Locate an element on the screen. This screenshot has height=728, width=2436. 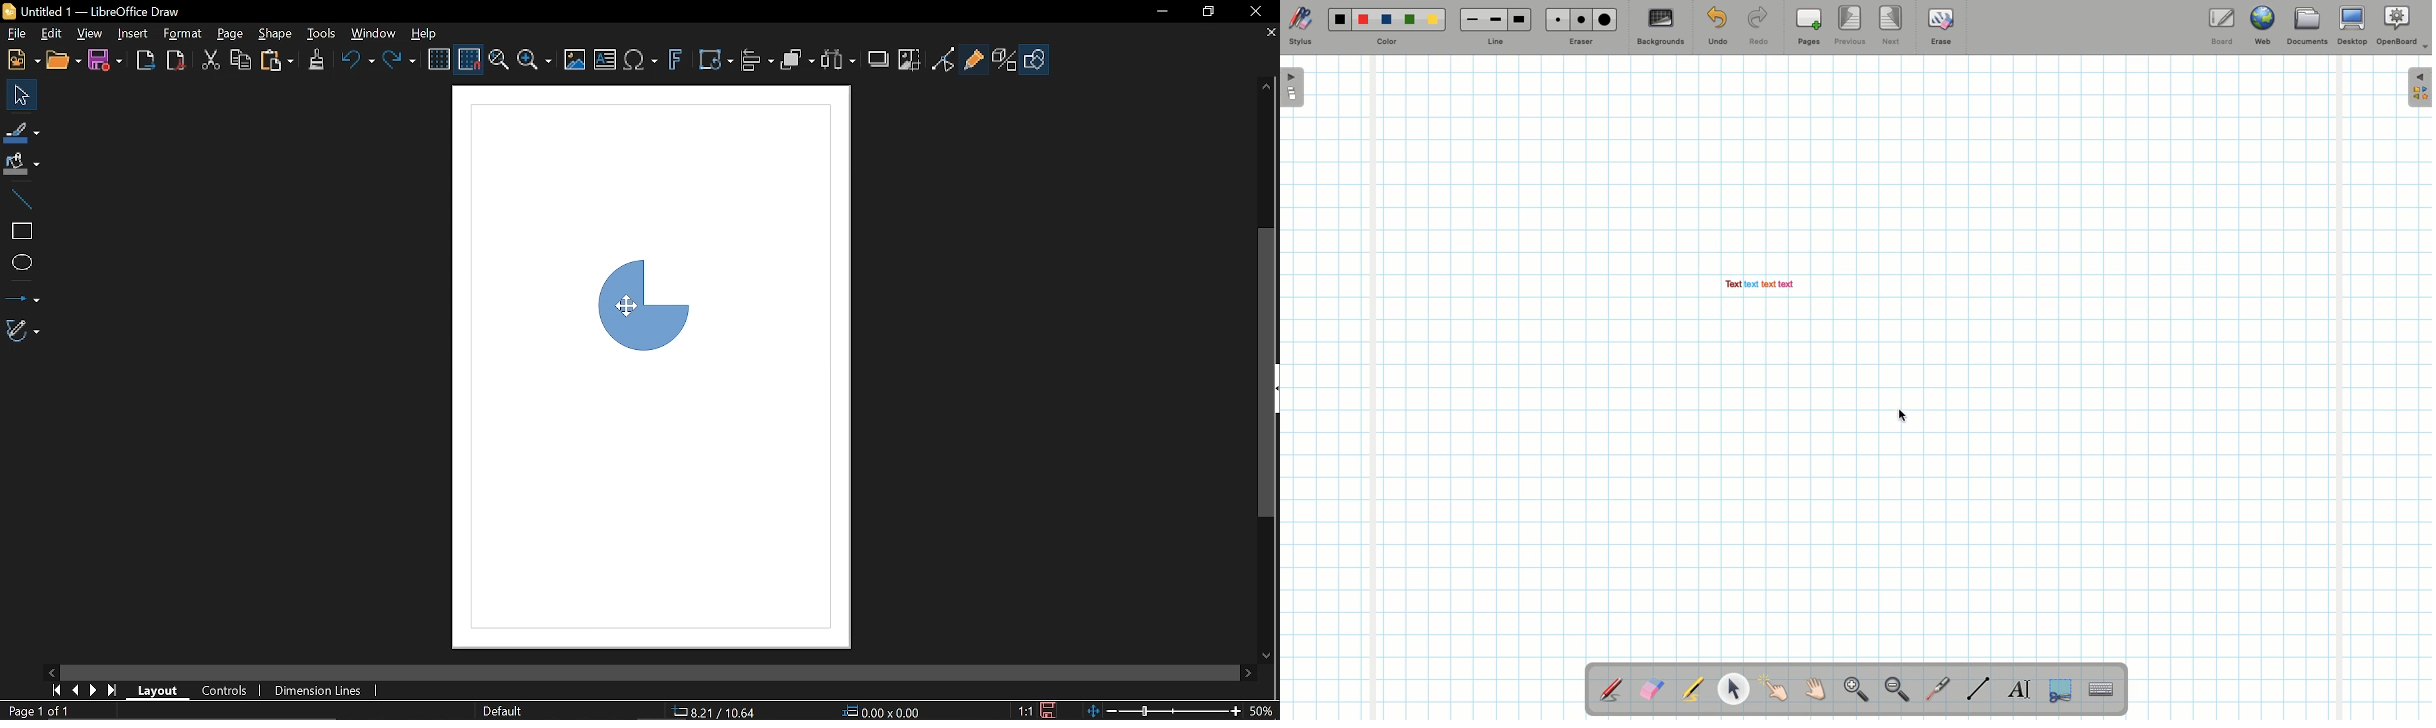
Toggle extrusion is located at coordinates (1004, 61).